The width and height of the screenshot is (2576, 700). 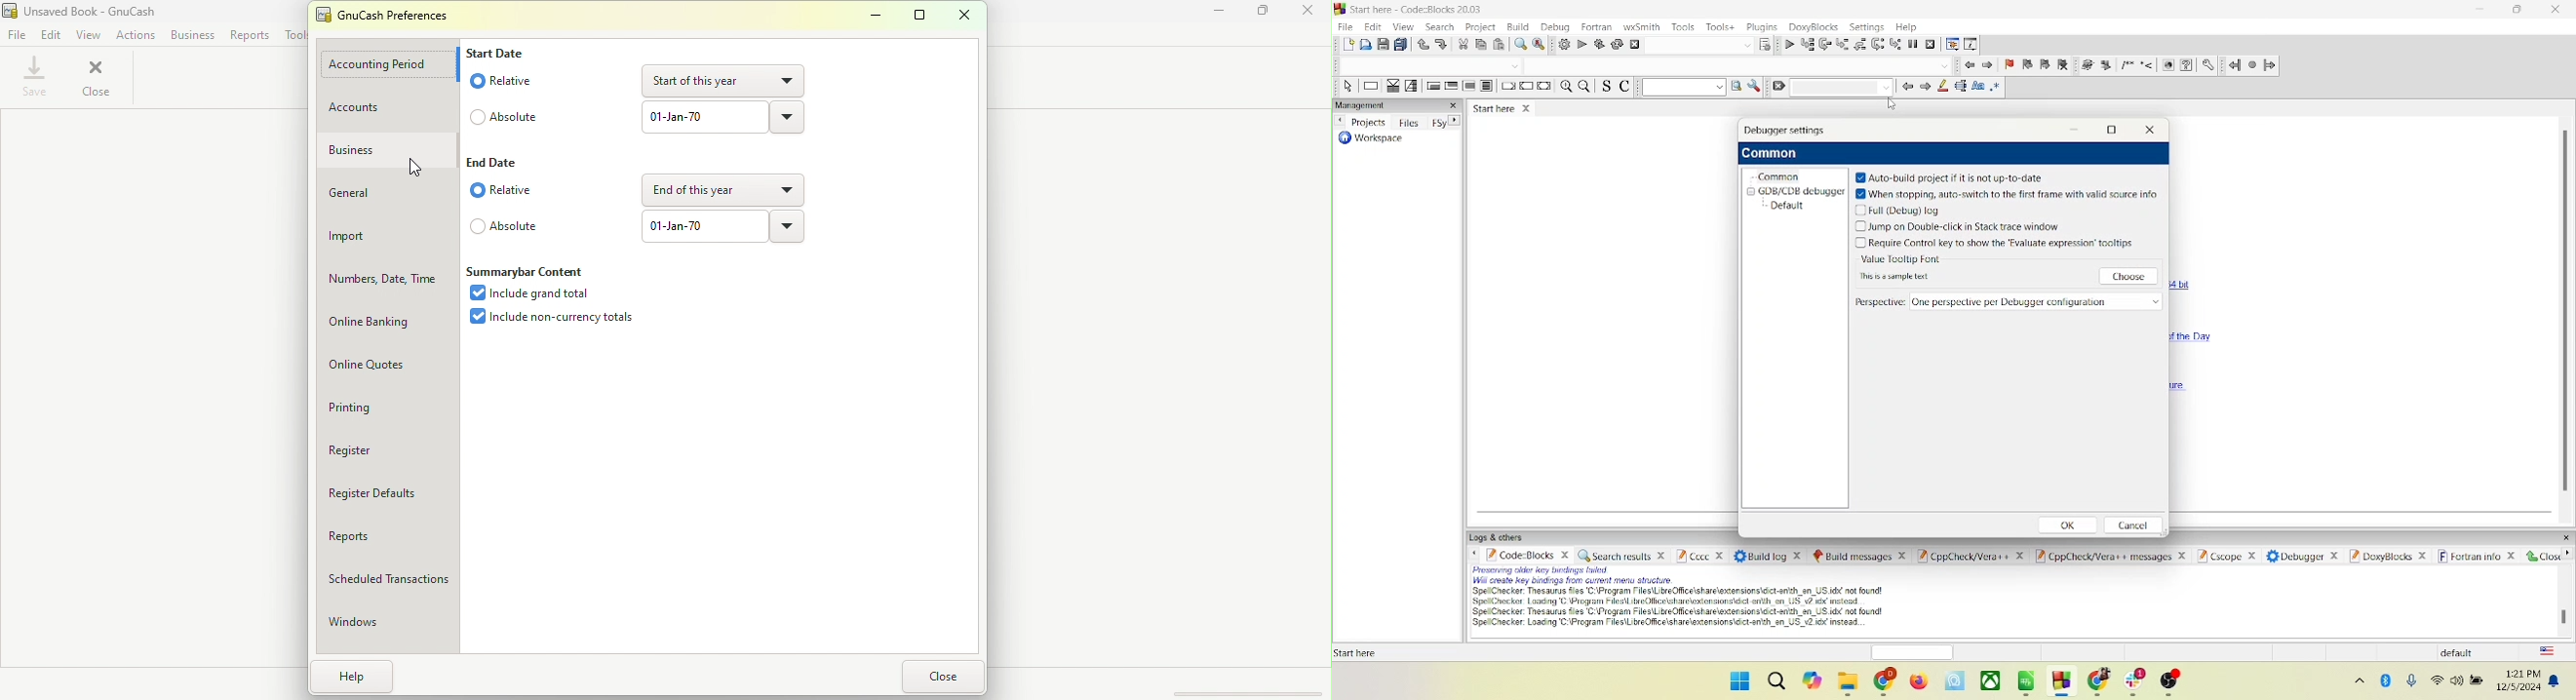 What do you see at coordinates (1766, 45) in the screenshot?
I see `select target dialog` at bounding box center [1766, 45].